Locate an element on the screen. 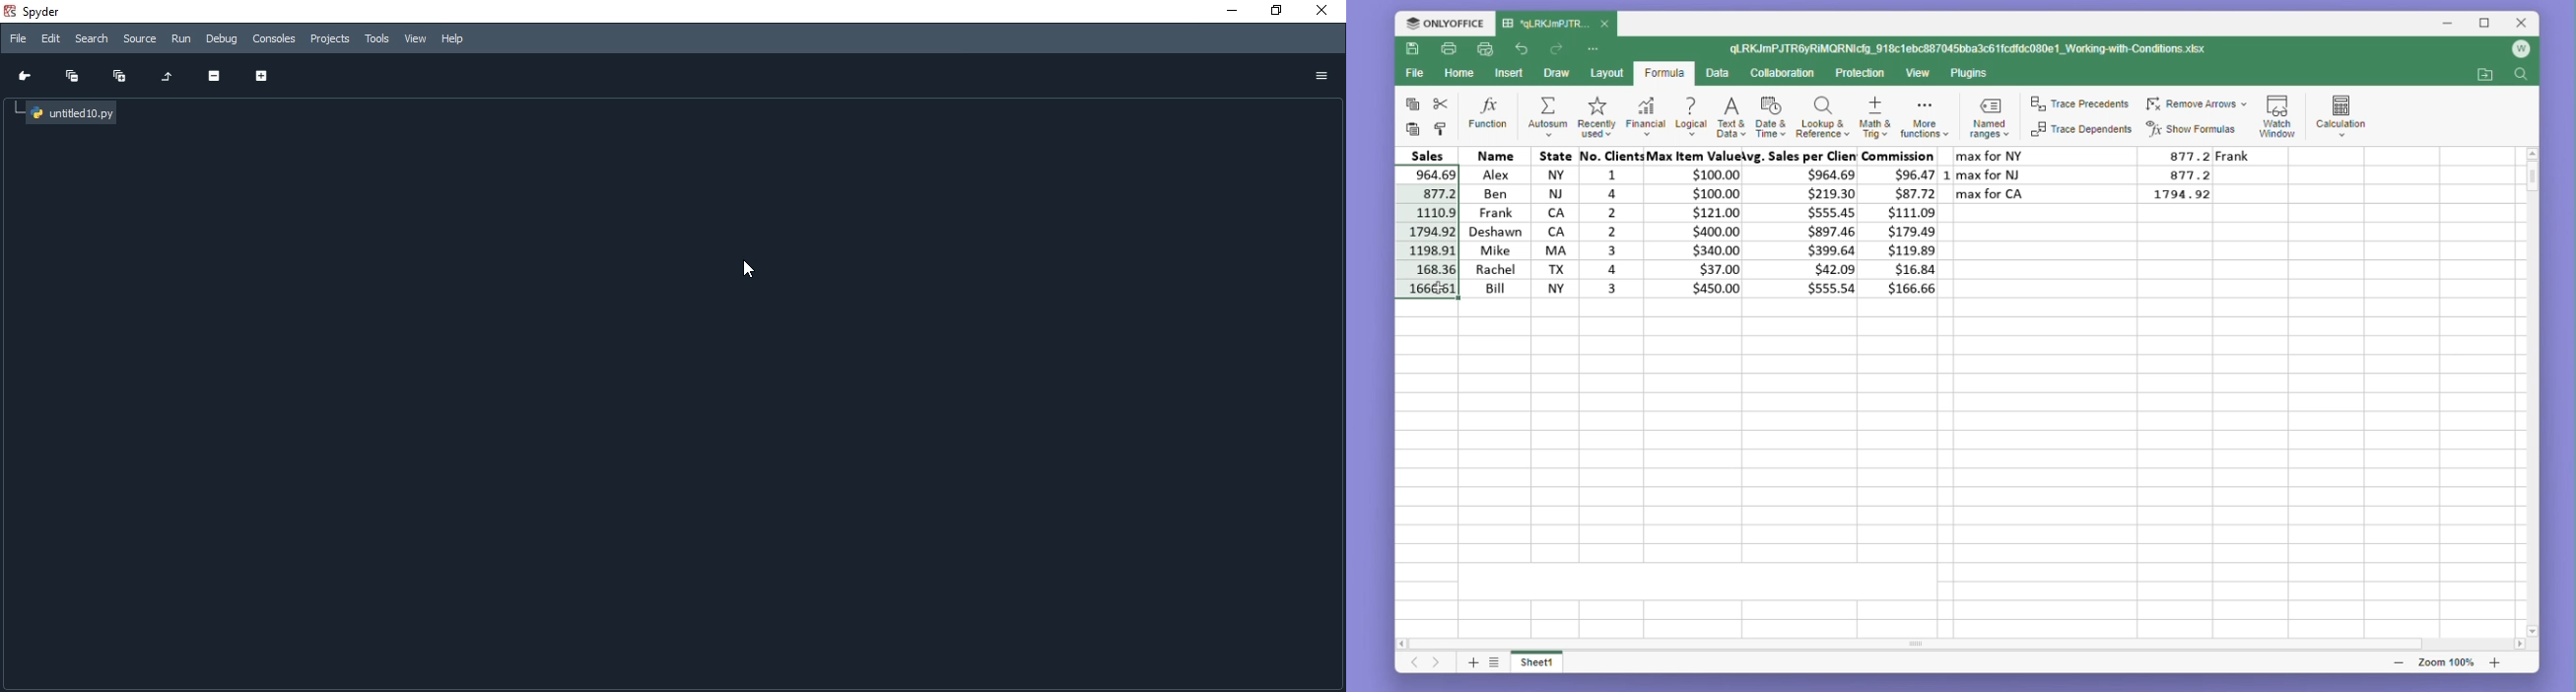 This screenshot has height=700, width=2576. scroll left is located at coordinates (1405, 646).